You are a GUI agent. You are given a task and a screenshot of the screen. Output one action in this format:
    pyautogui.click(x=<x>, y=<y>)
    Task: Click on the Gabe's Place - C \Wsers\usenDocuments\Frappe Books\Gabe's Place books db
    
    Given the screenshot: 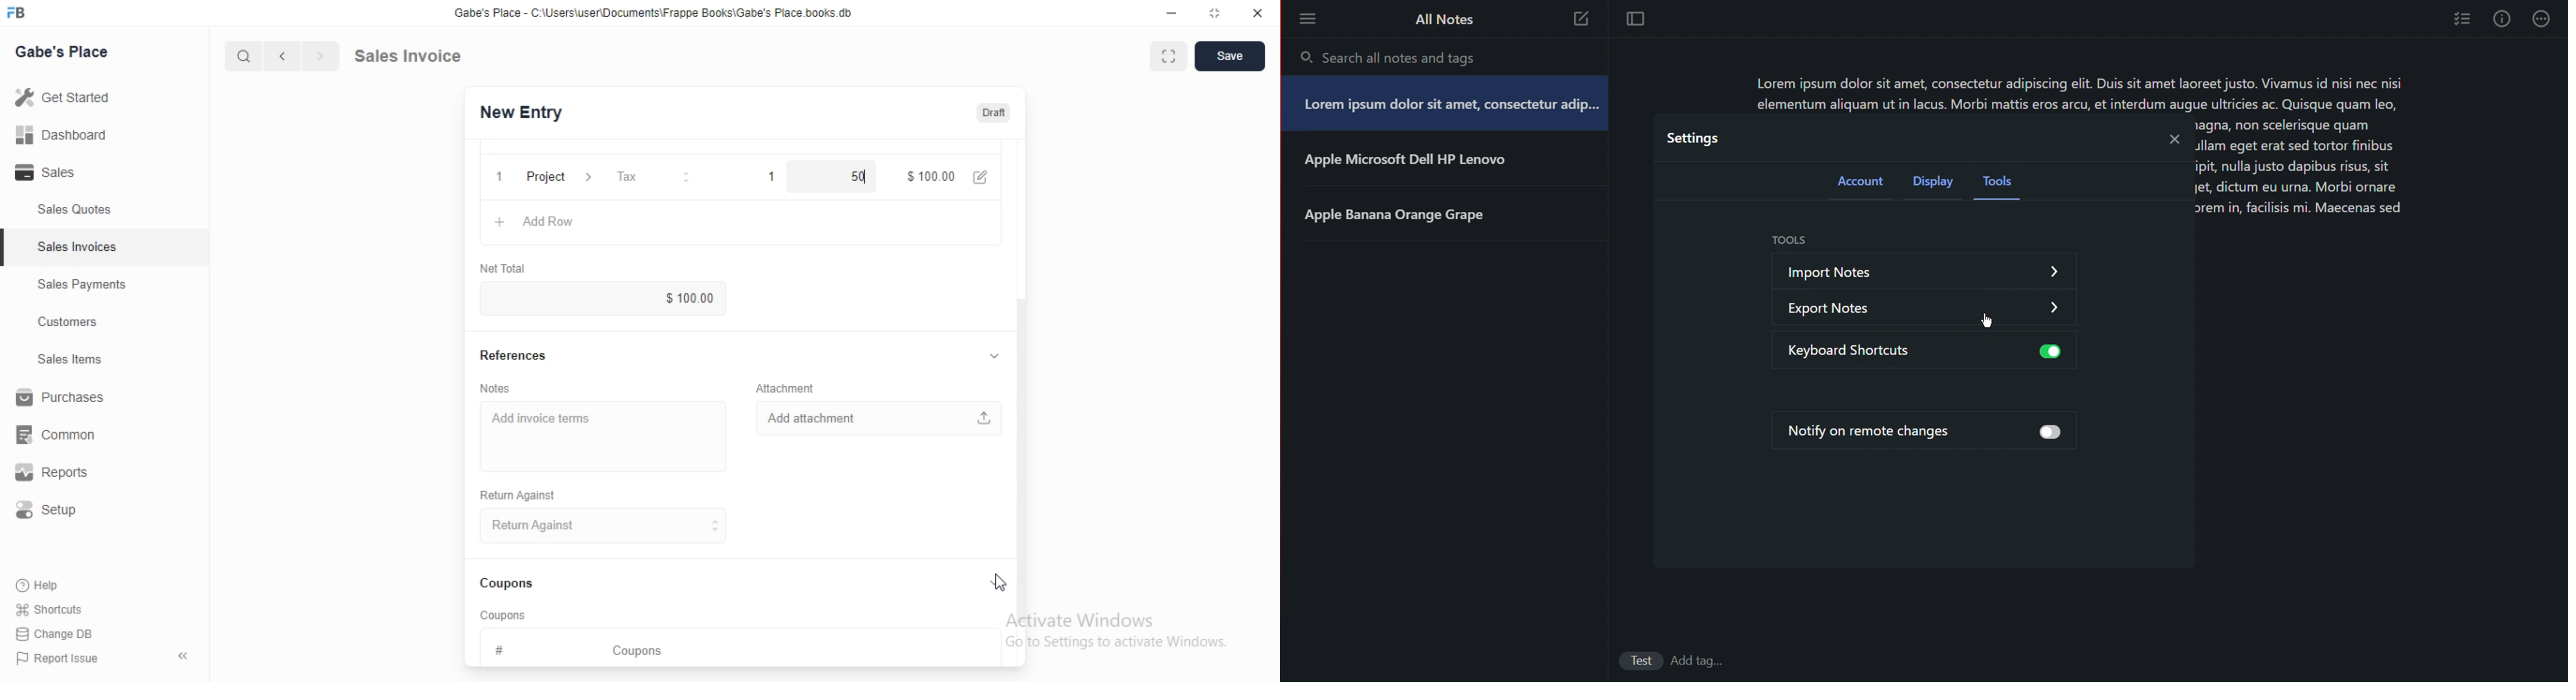 What is the action you would take?
    pyautogui.click(x=658, y=16)
    